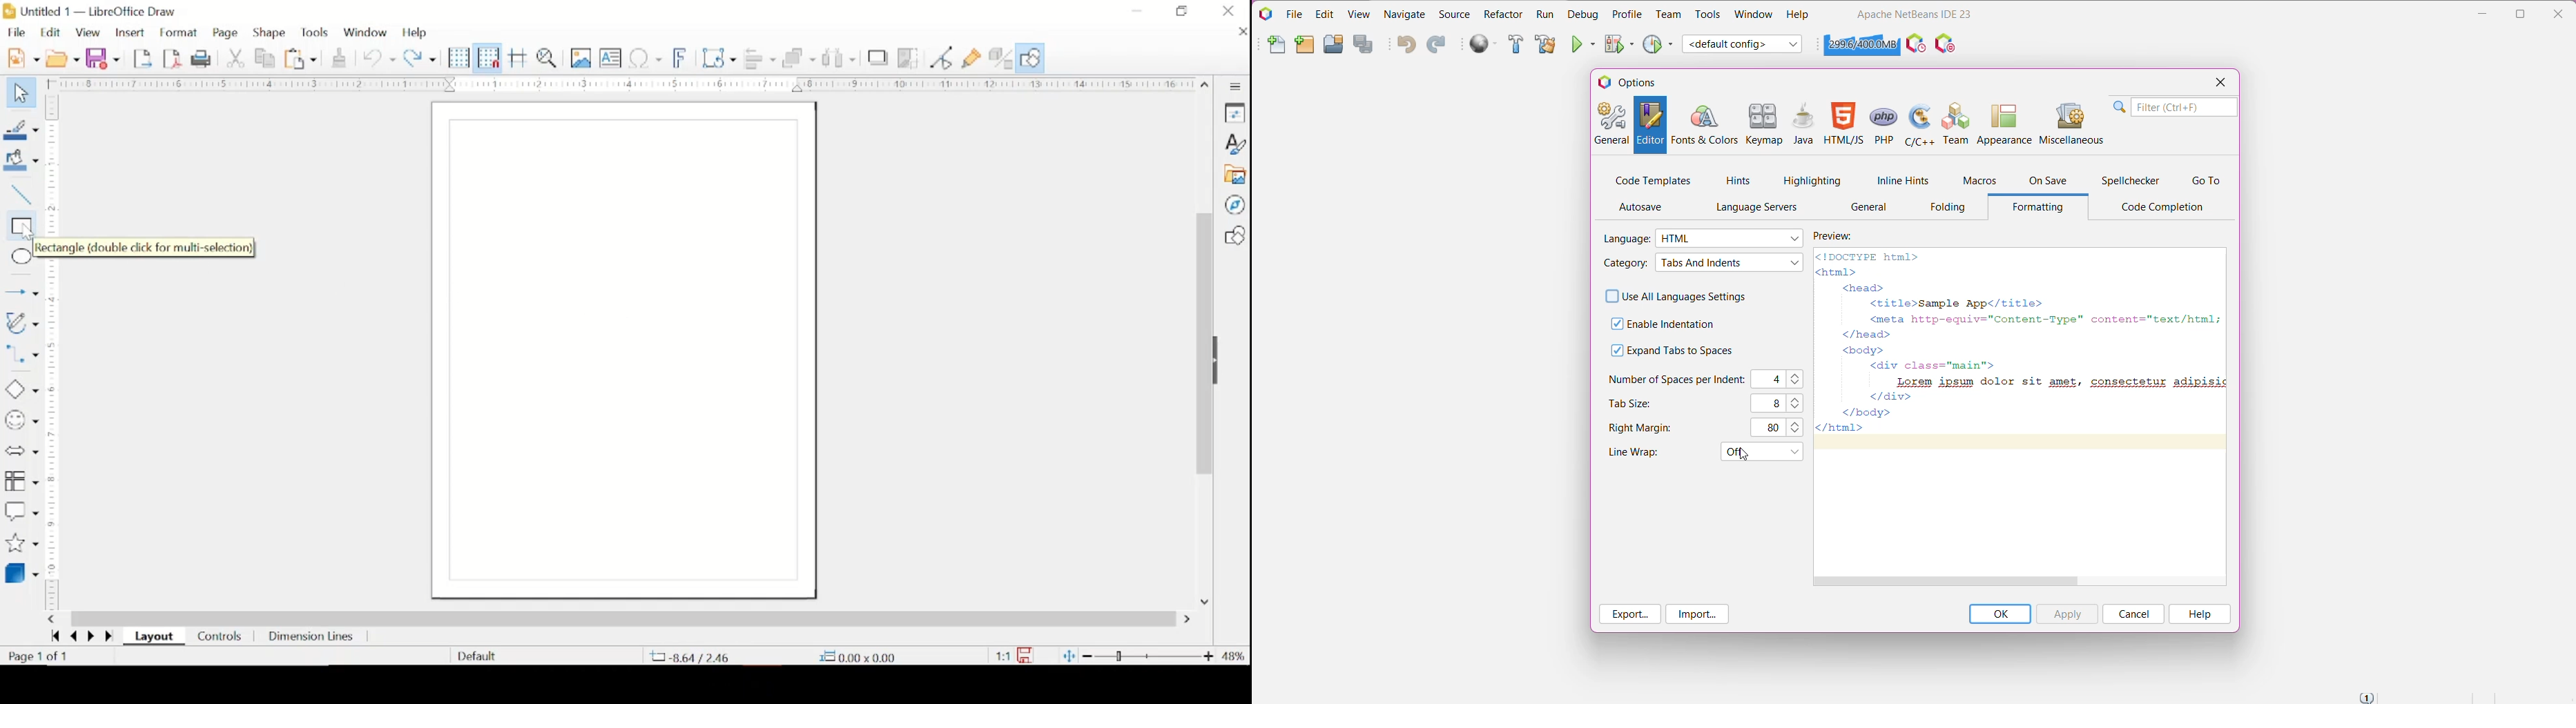 Image resolution: width=2576 pixels, height=728 pixels. What do you see at coordinates (1366, 45) in the screenshot?
I see `Save All` at bounding box center [1366, 45].